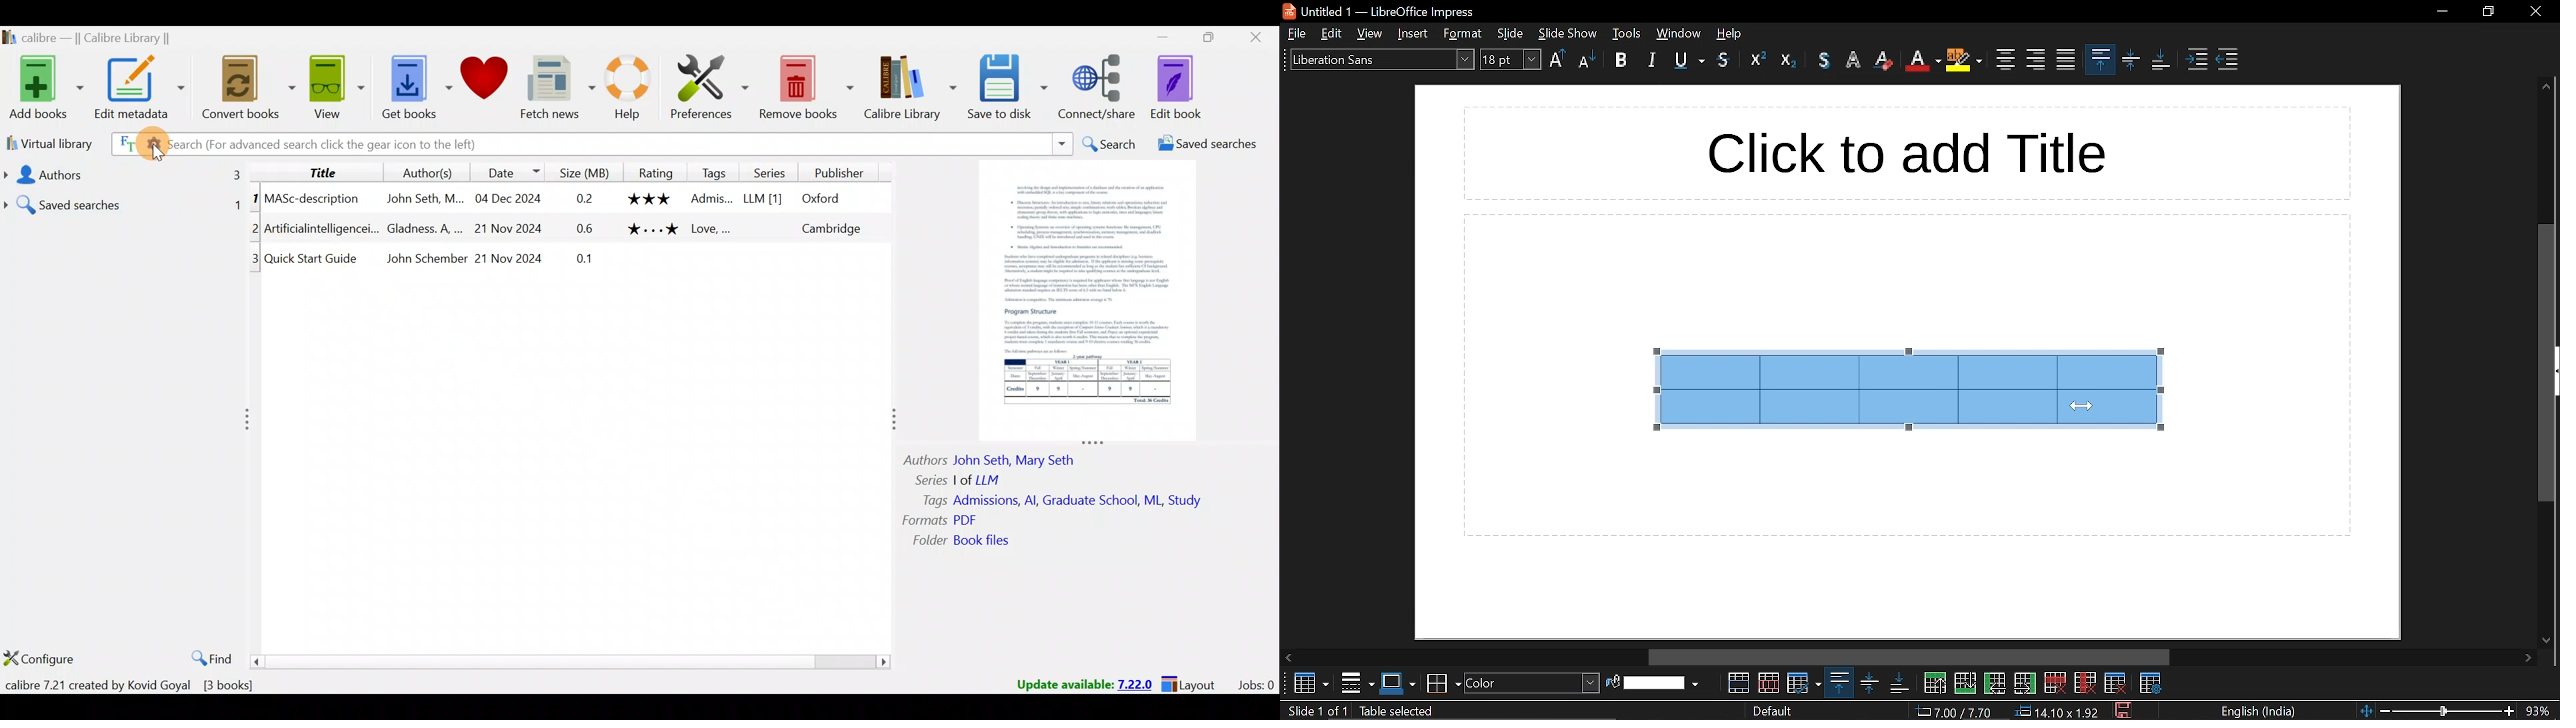 The height and width of the screenshot is (728, 2576). Describe the element at coordinates (1462, 34) in the screenshot. I see `style` at that location.